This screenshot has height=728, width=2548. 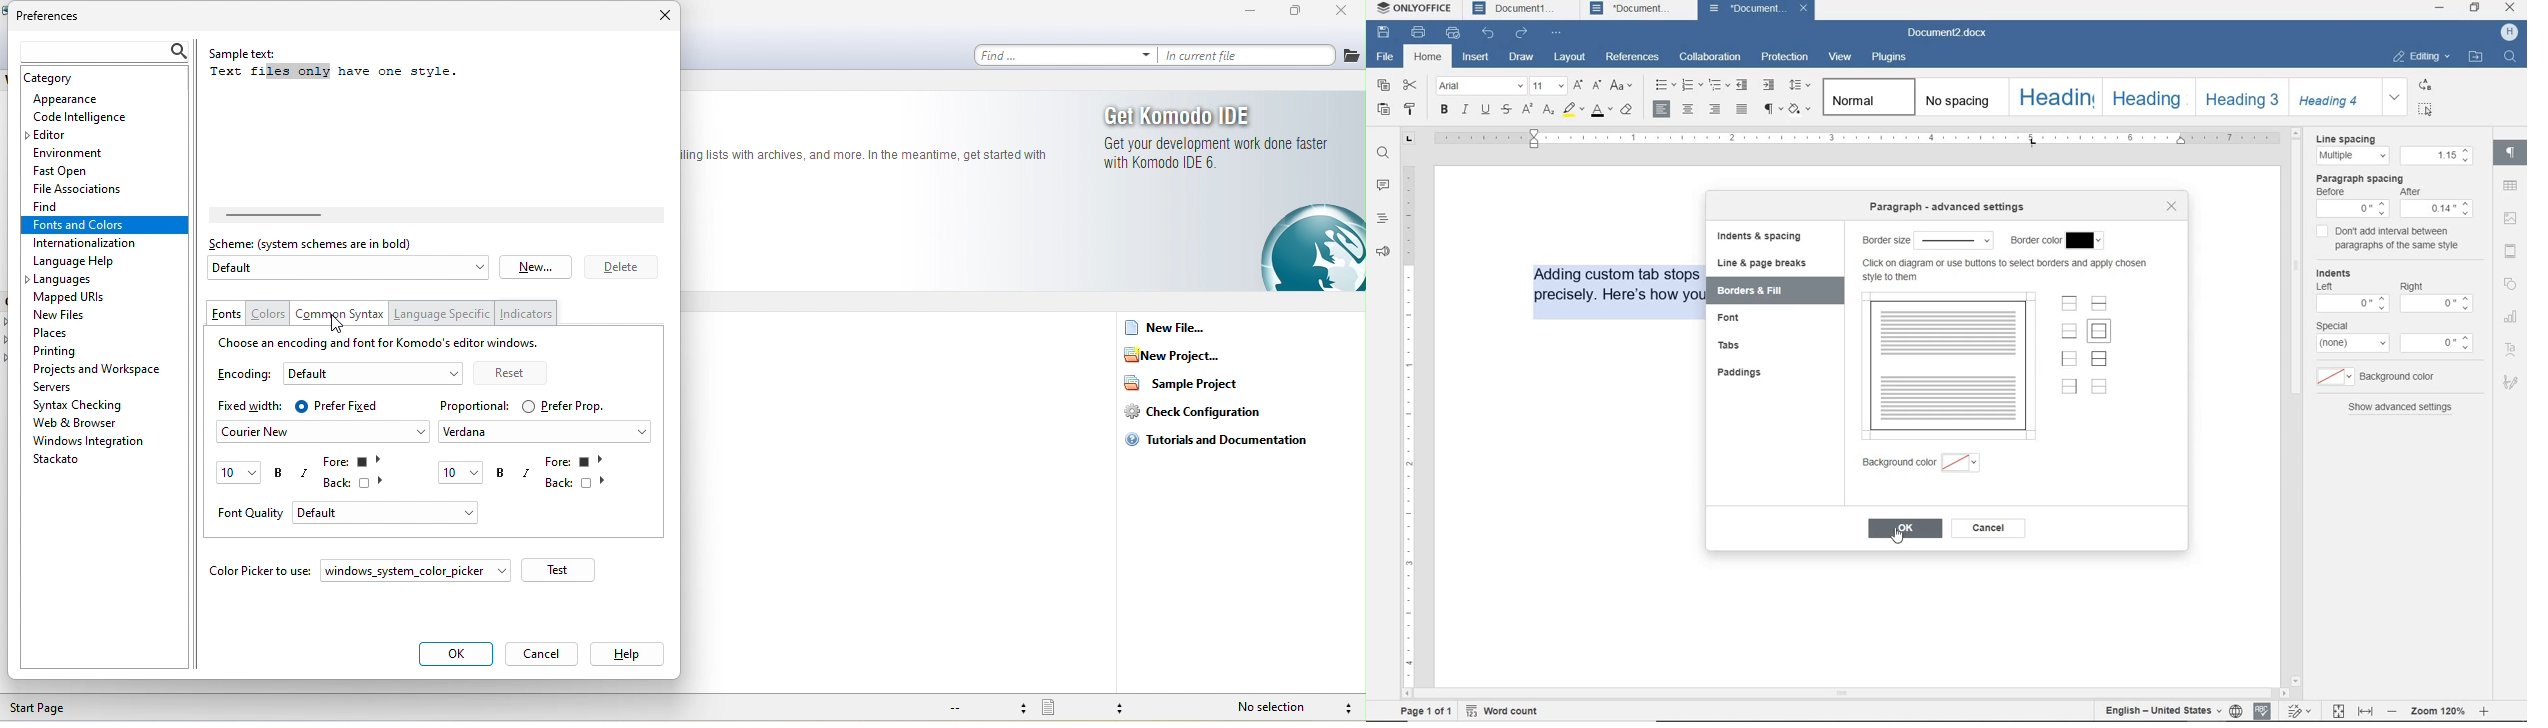 What do you see at coordinates (1760, 237) in the screenshot?
I see `indents & spacing` at bounding box center [1760, 237].